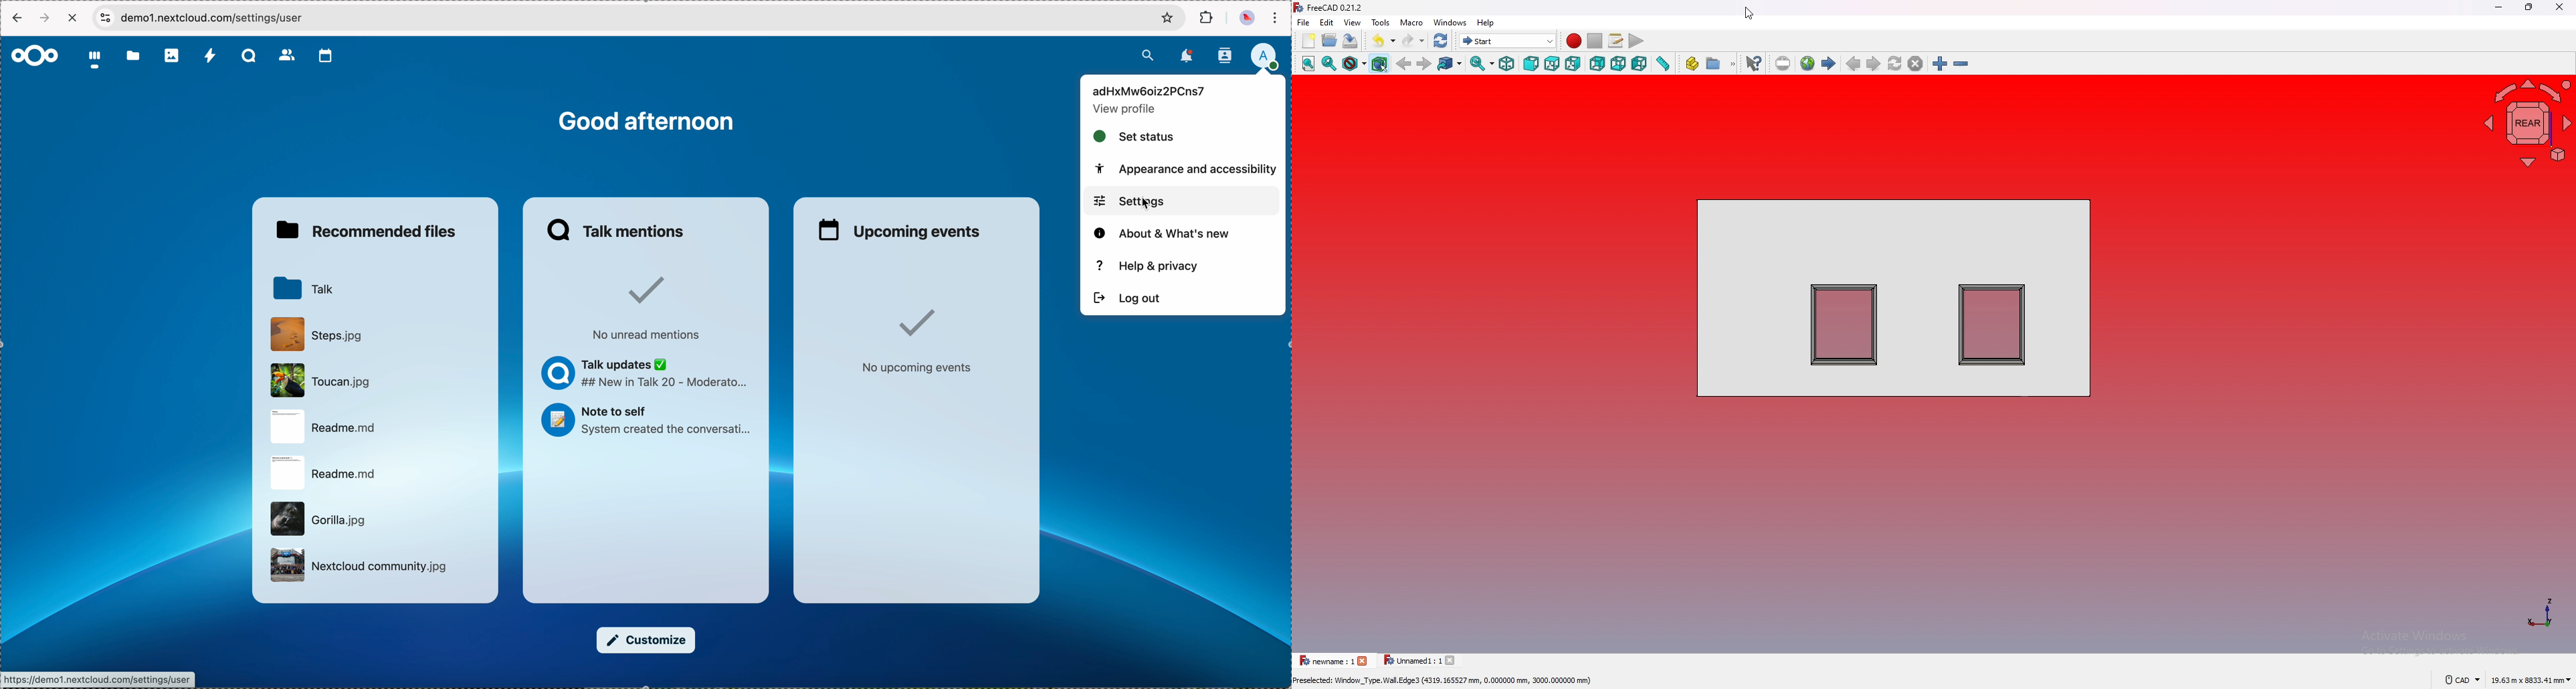 This screenshot has height=700, width=2576. I want to click on view, so click(1353, 21).